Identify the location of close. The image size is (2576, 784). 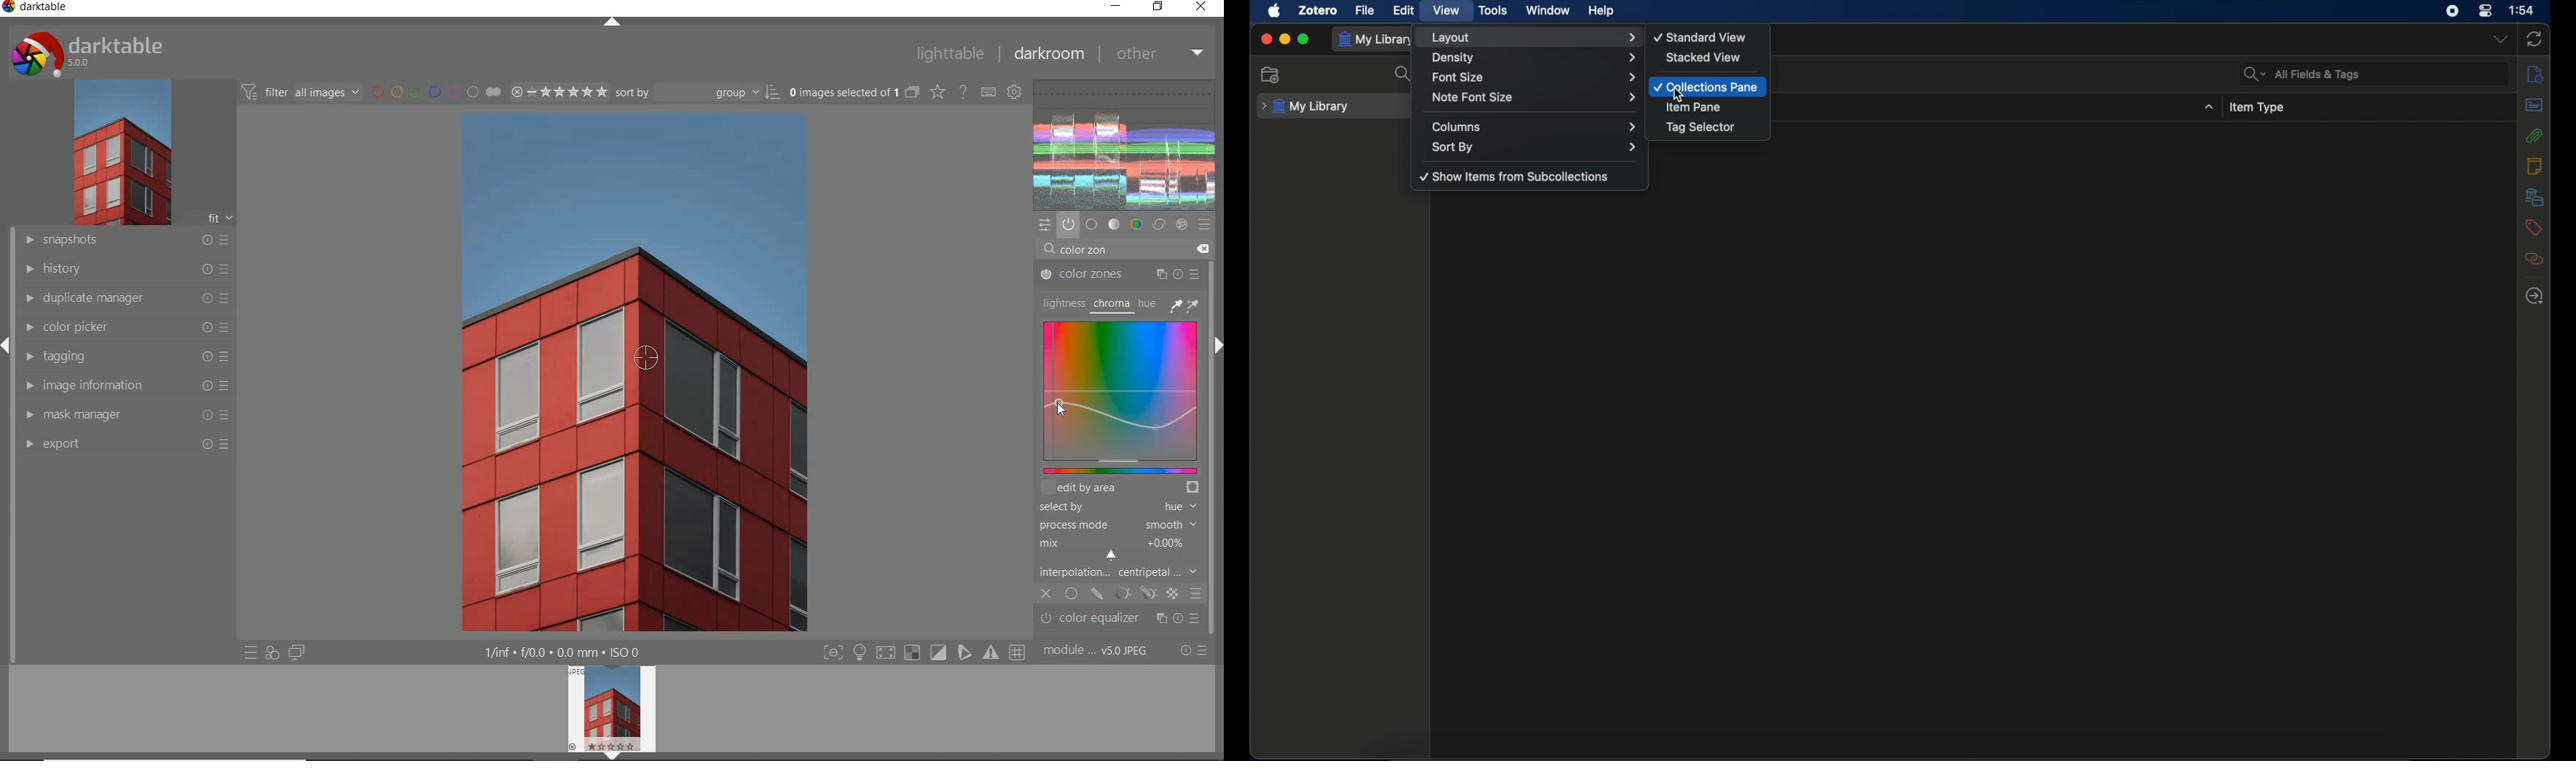
(1201, 7).